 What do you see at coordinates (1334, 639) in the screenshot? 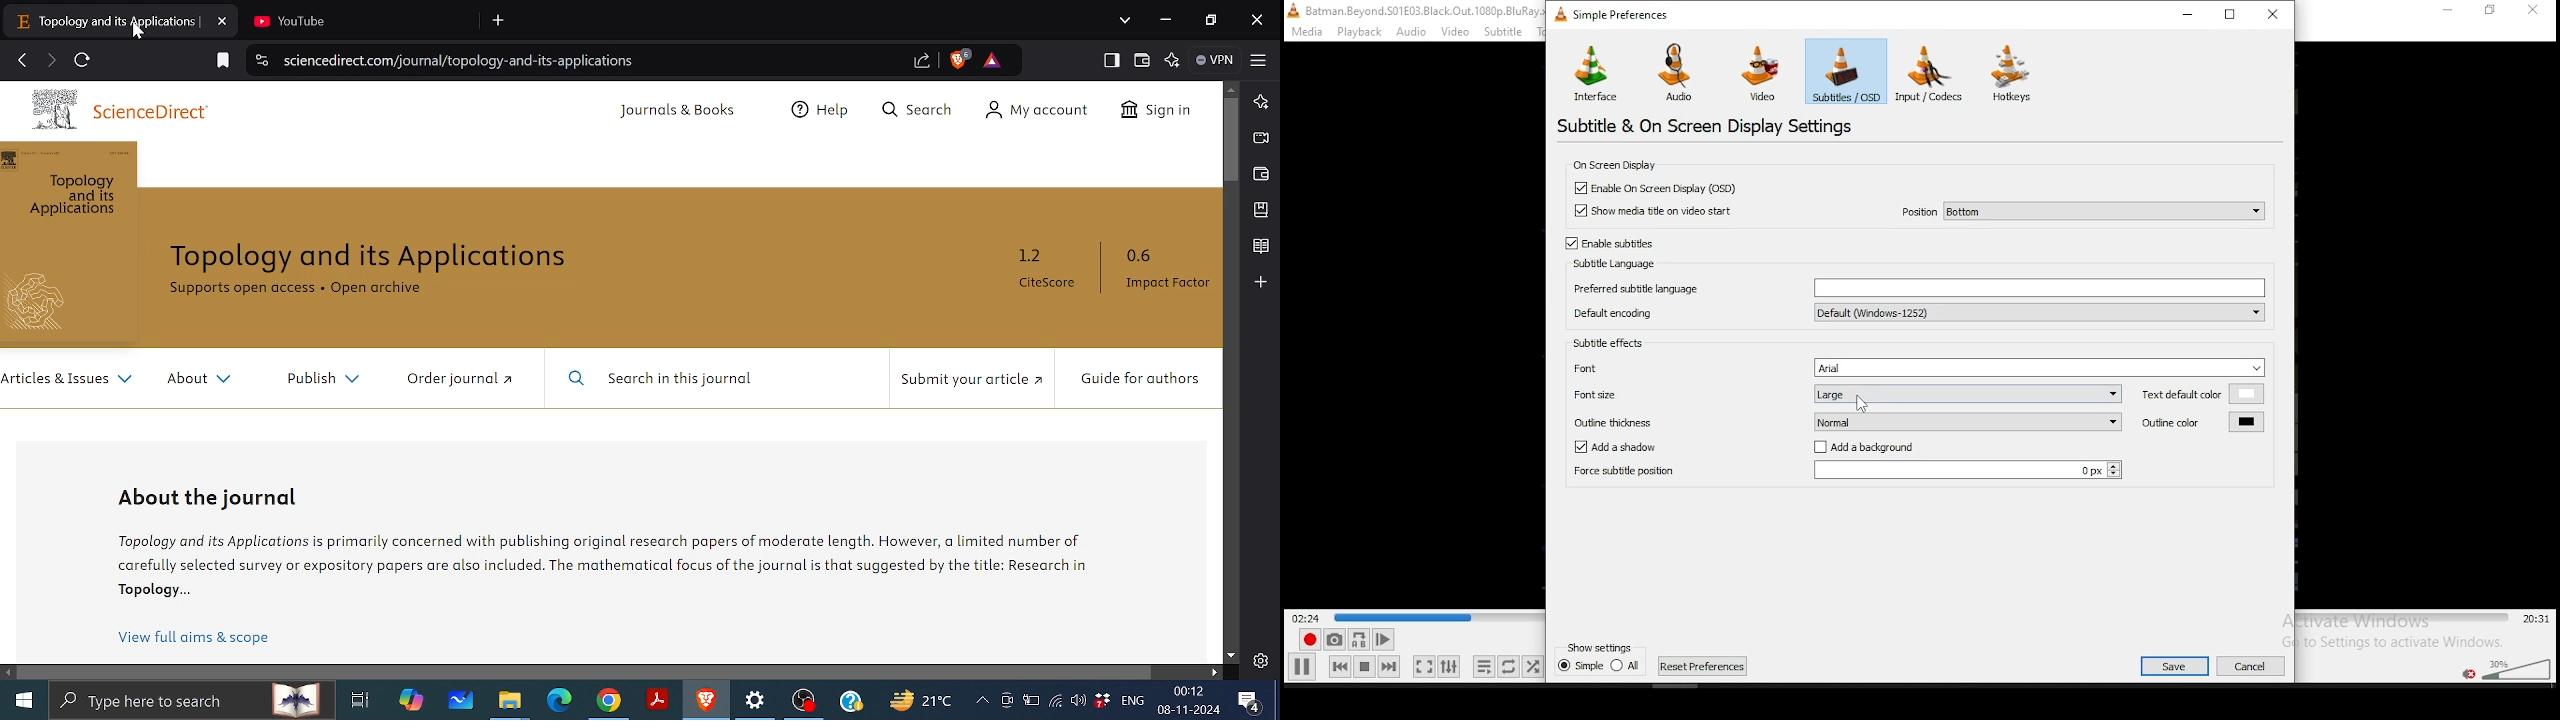
I see `take a snapshot` at bounding box center [1334, 639].